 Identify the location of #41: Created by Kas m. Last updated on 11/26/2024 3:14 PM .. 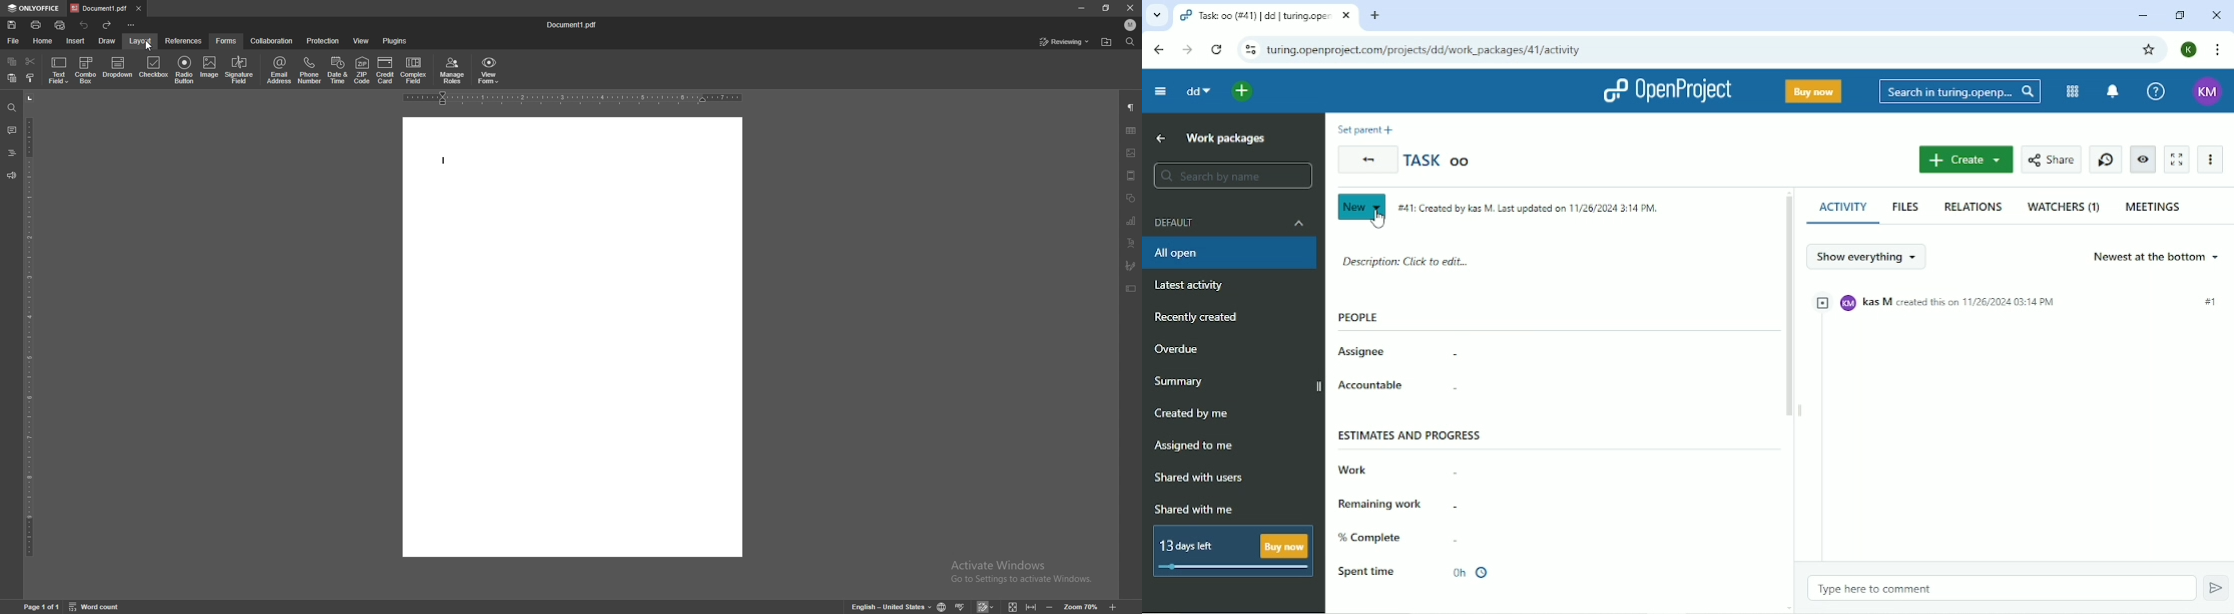
(1532, 209).